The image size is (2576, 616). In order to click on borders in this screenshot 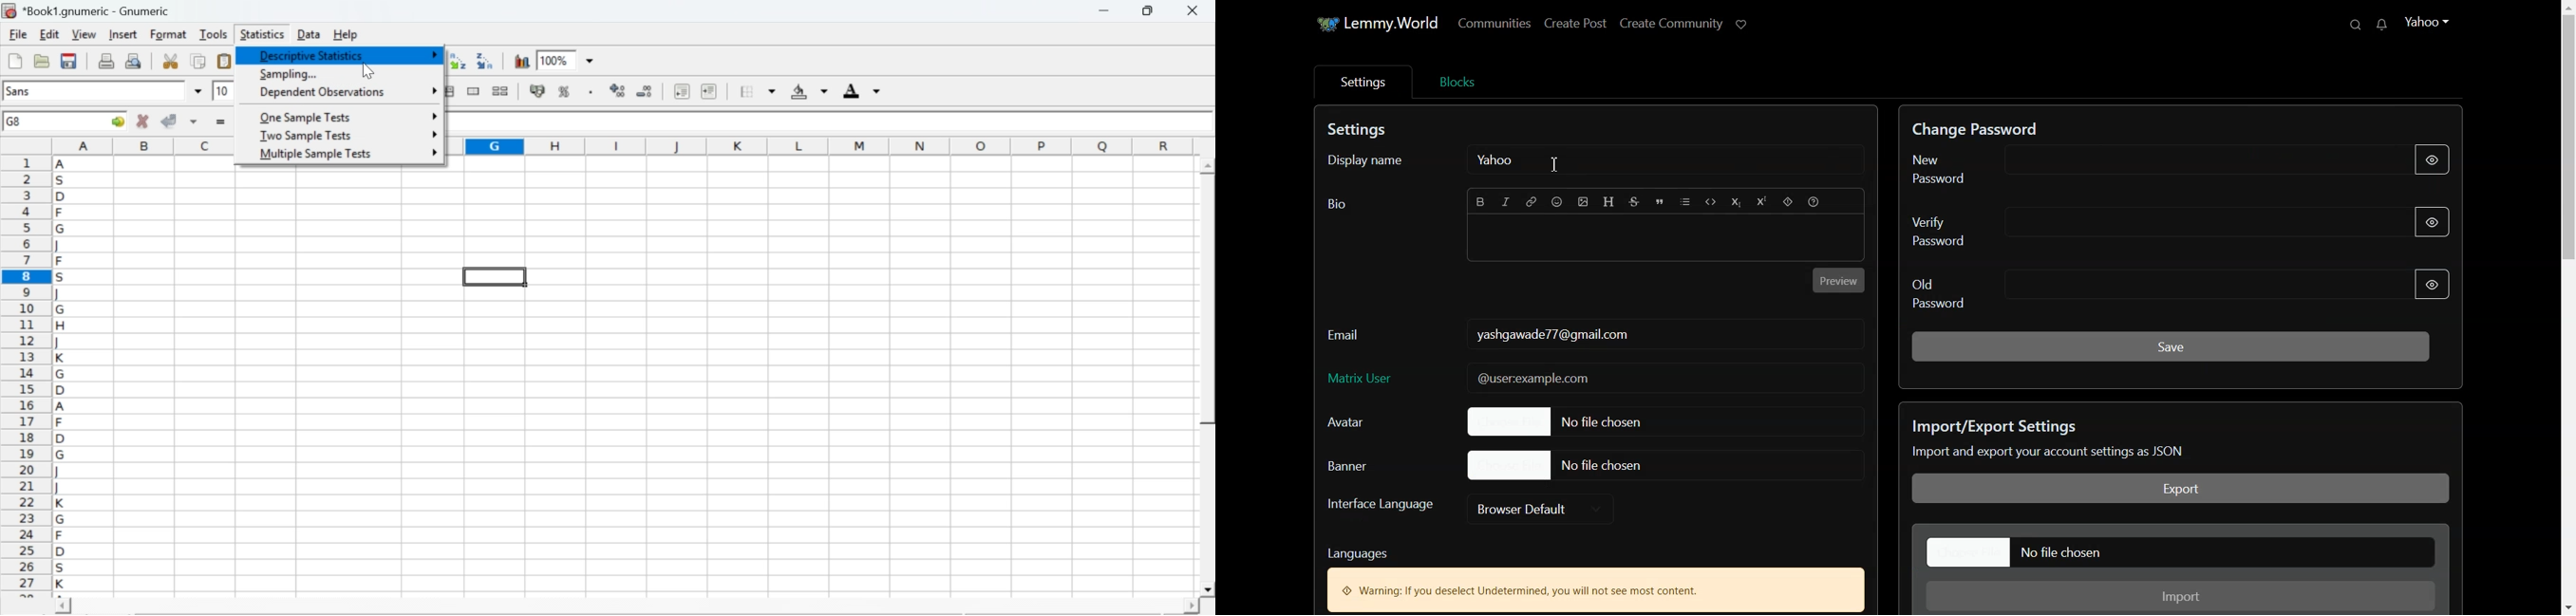, I will do `click(759, 91)`.